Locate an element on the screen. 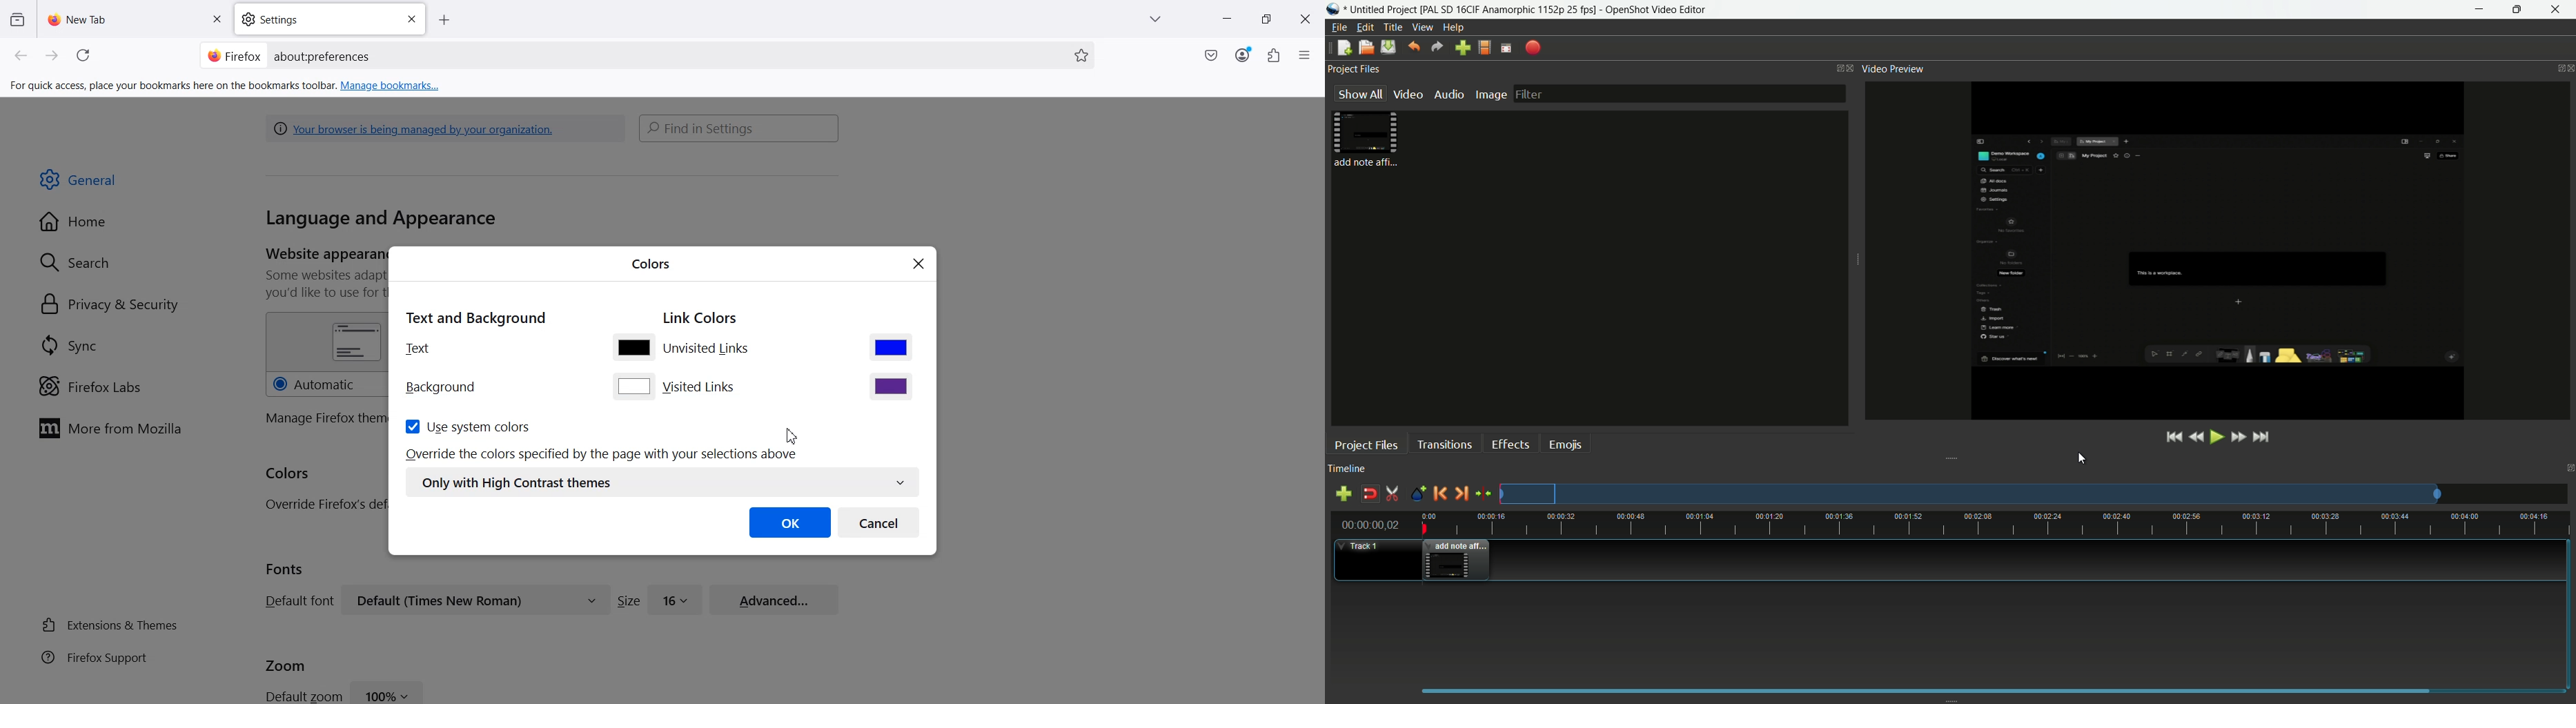  New Tab is located at coordinates (136, 19).